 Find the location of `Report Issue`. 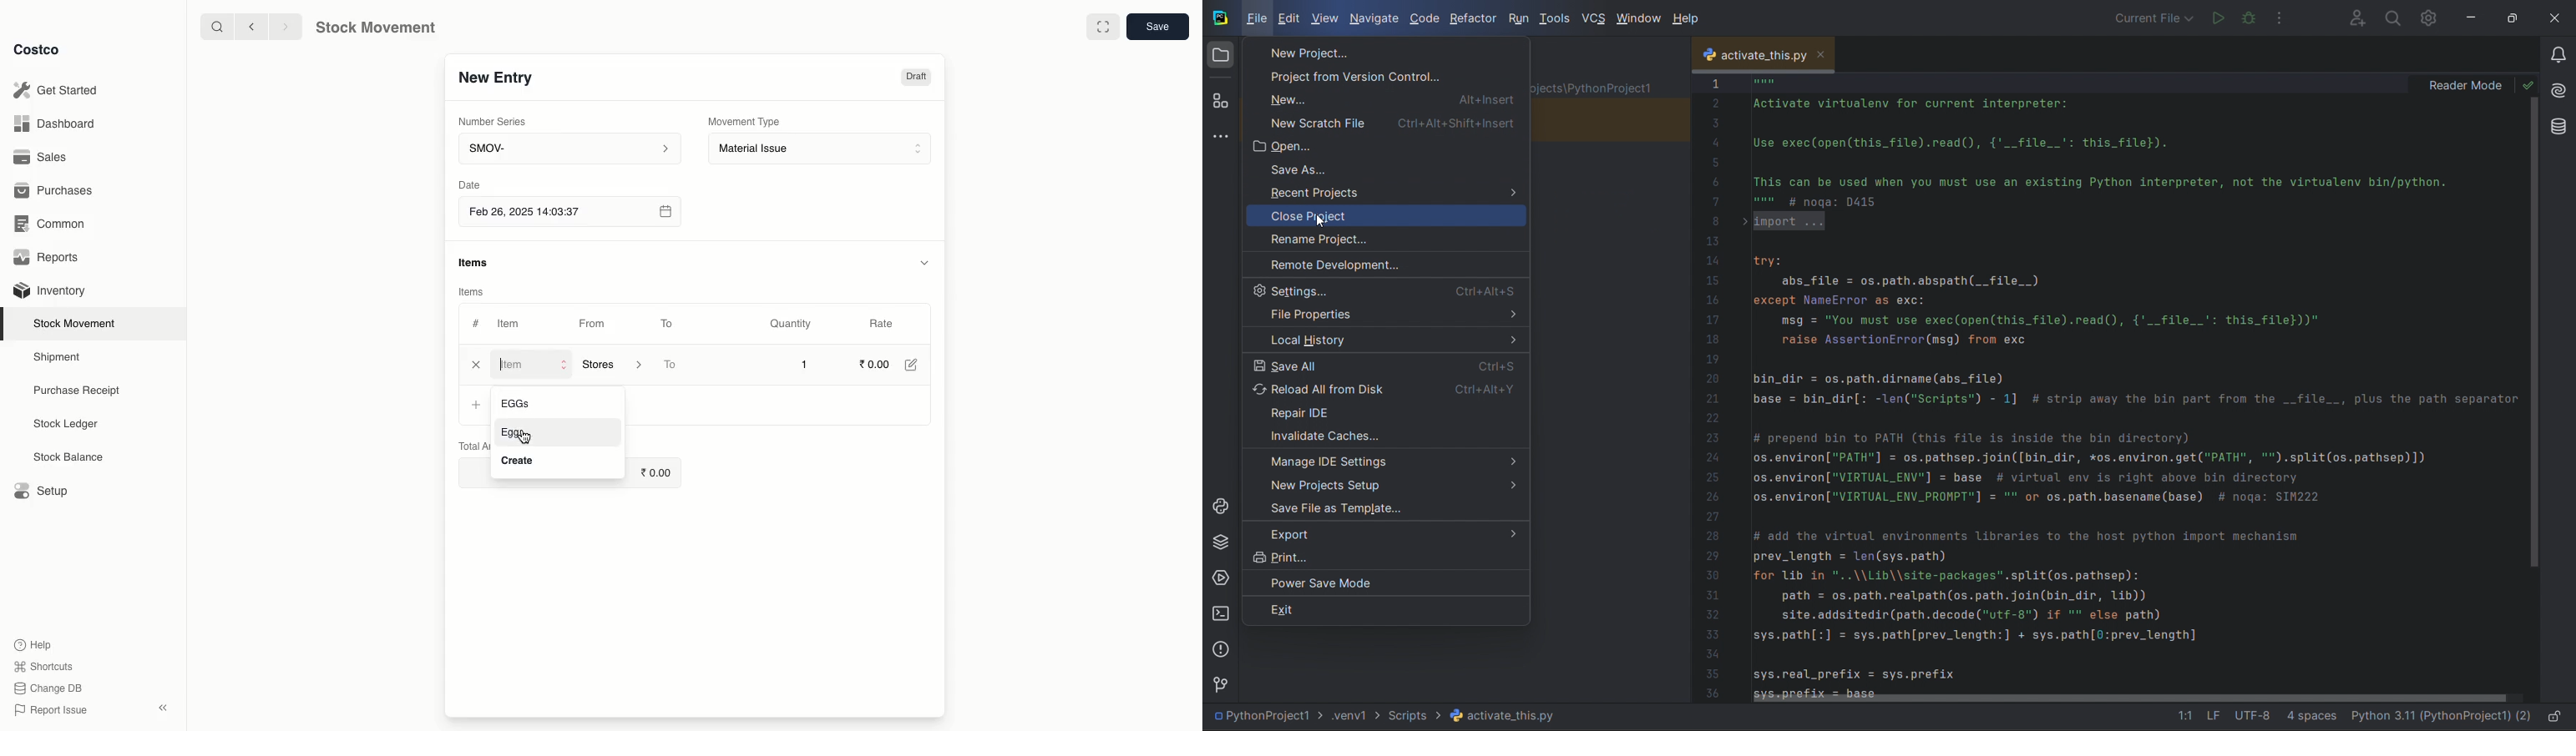

Report Issue is located at coordinates (53, 710).